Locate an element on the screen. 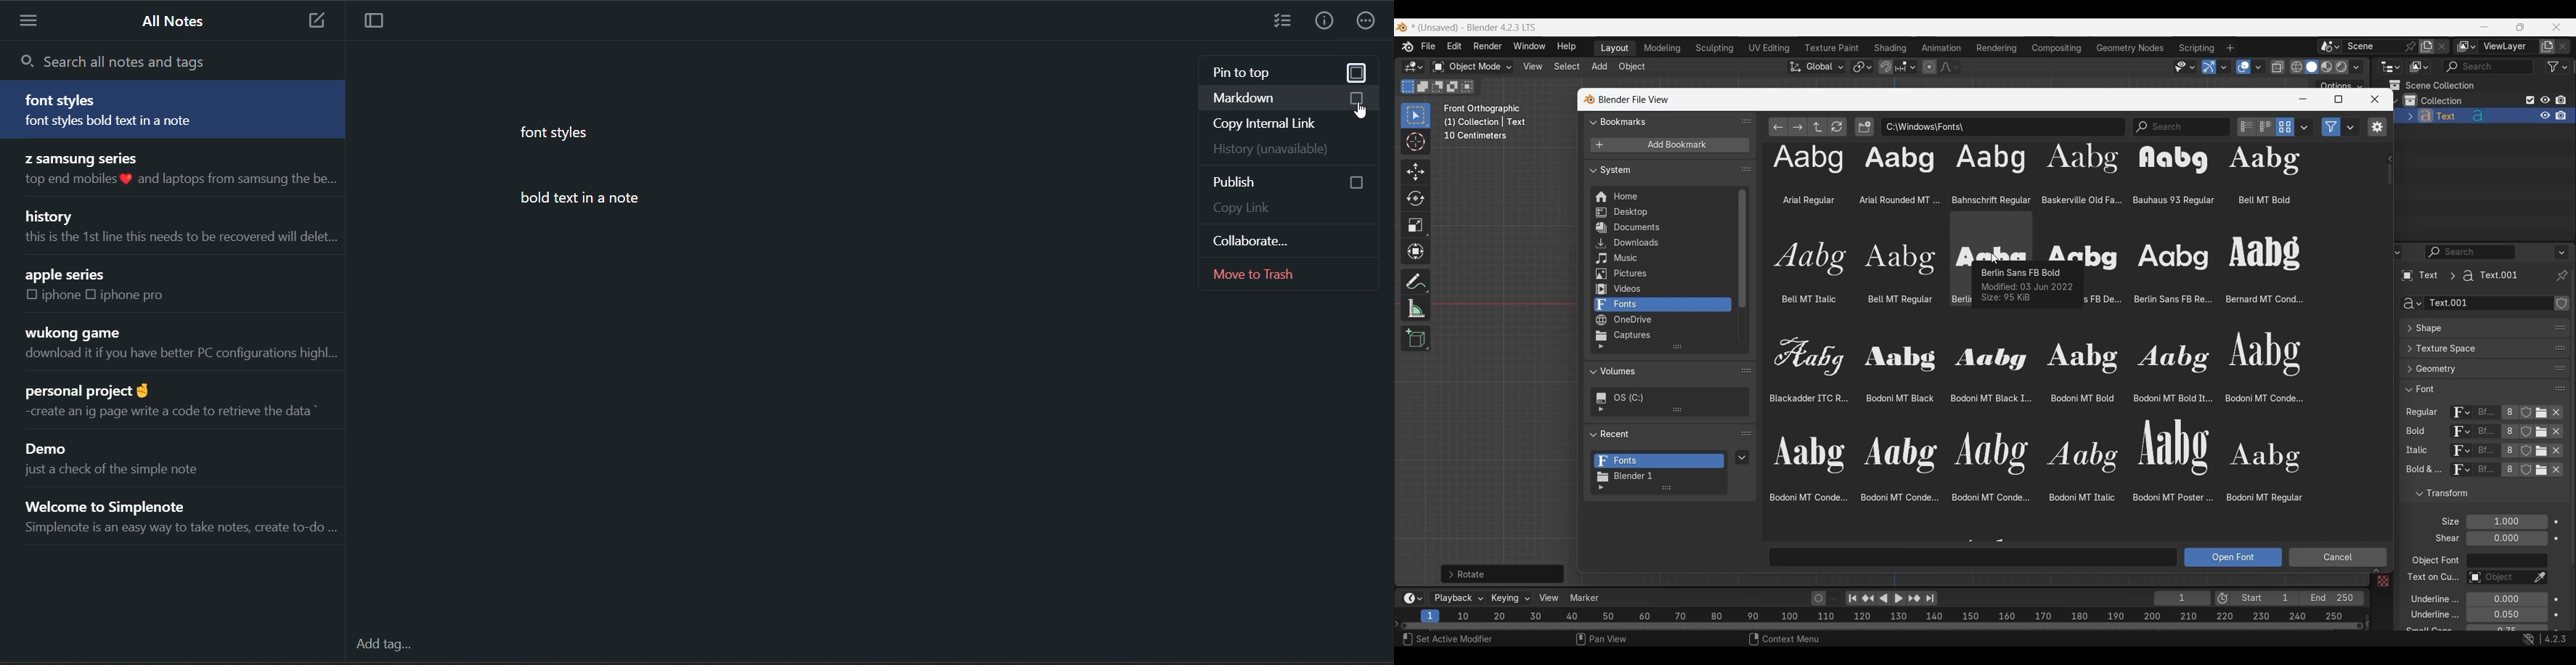 Image resolution: width=2576 pixels, height=672 pixels. regular is located at coordinates (2425, 413).